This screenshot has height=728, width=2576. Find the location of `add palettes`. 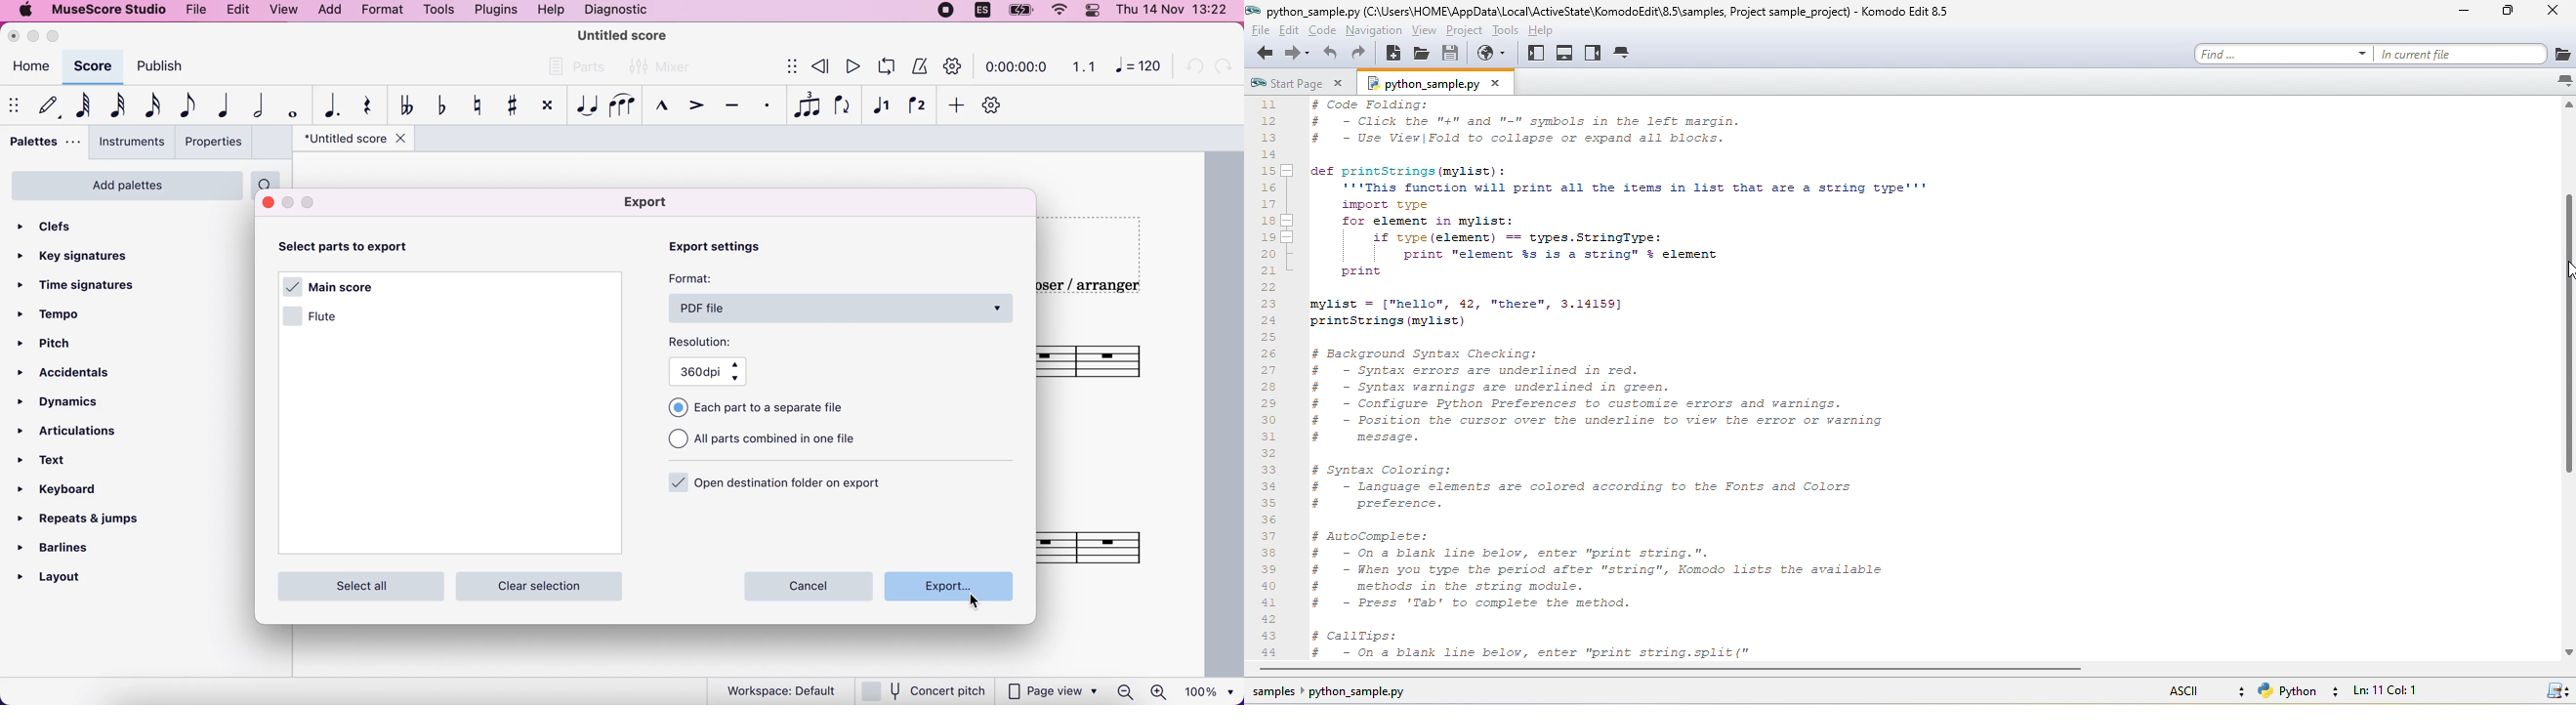

add palettes is located at coordinates (127, 185).